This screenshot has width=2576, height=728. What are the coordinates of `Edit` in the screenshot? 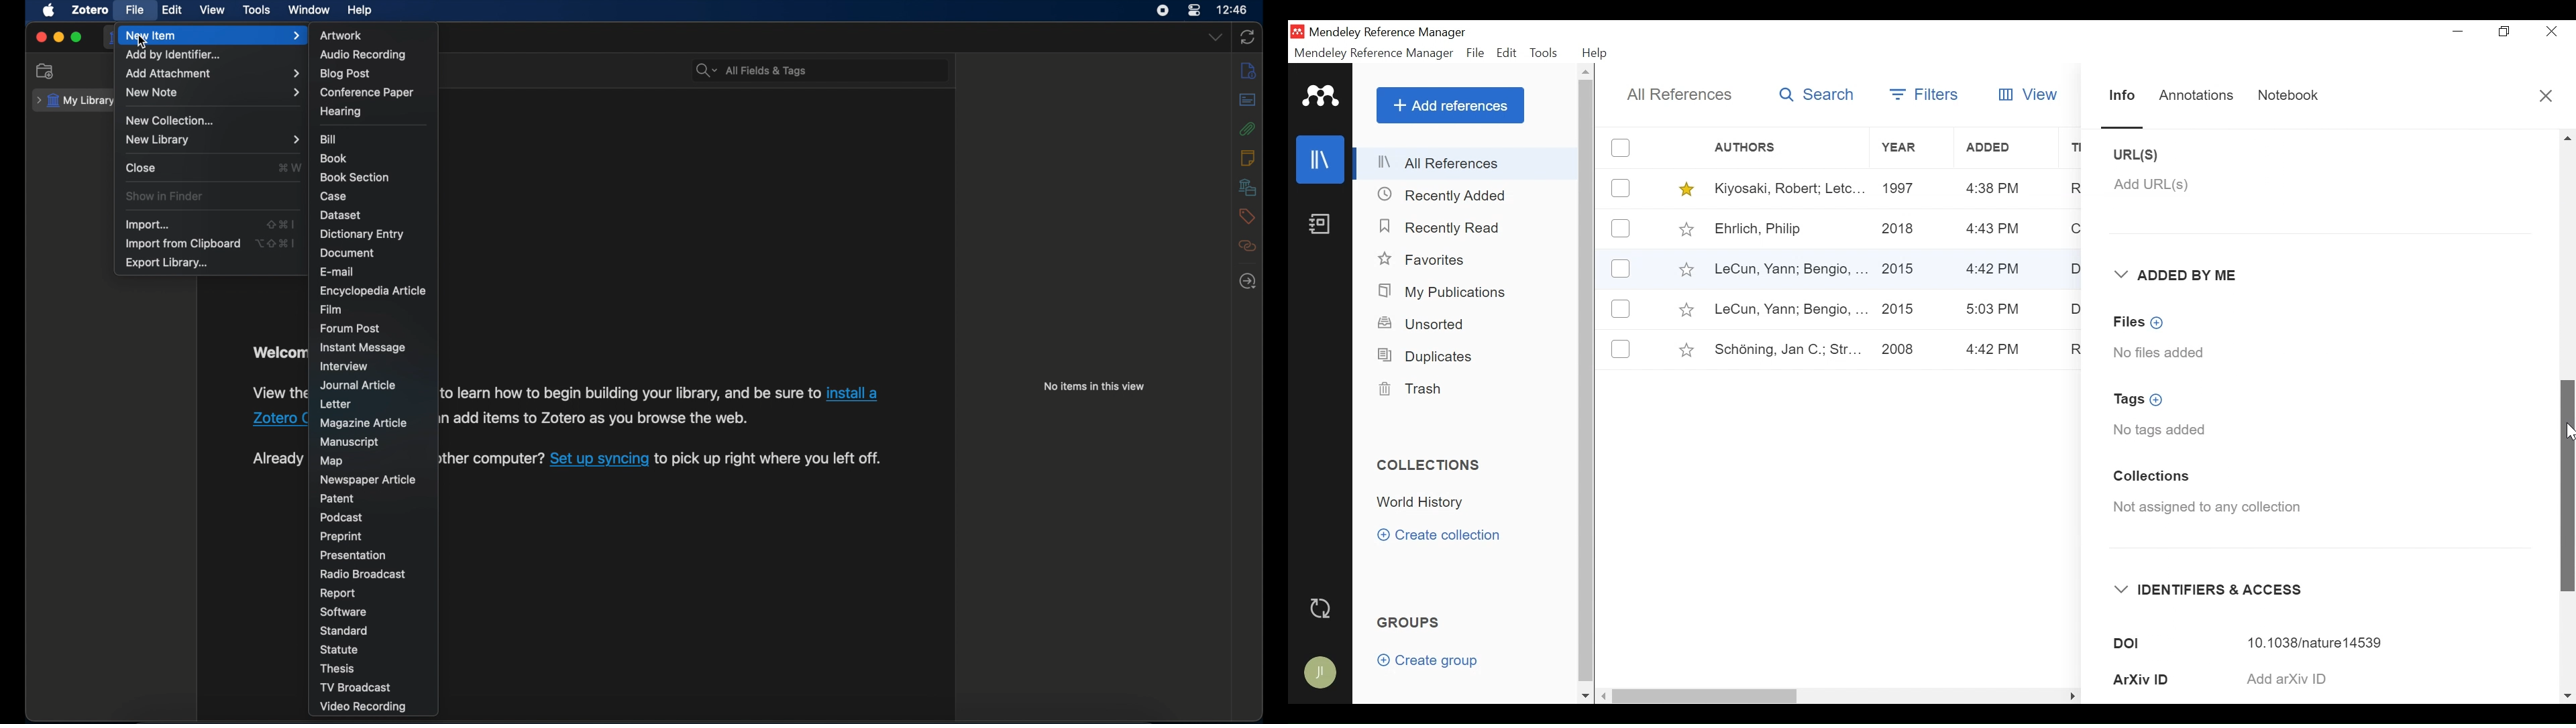 It's located at (1507, 53).